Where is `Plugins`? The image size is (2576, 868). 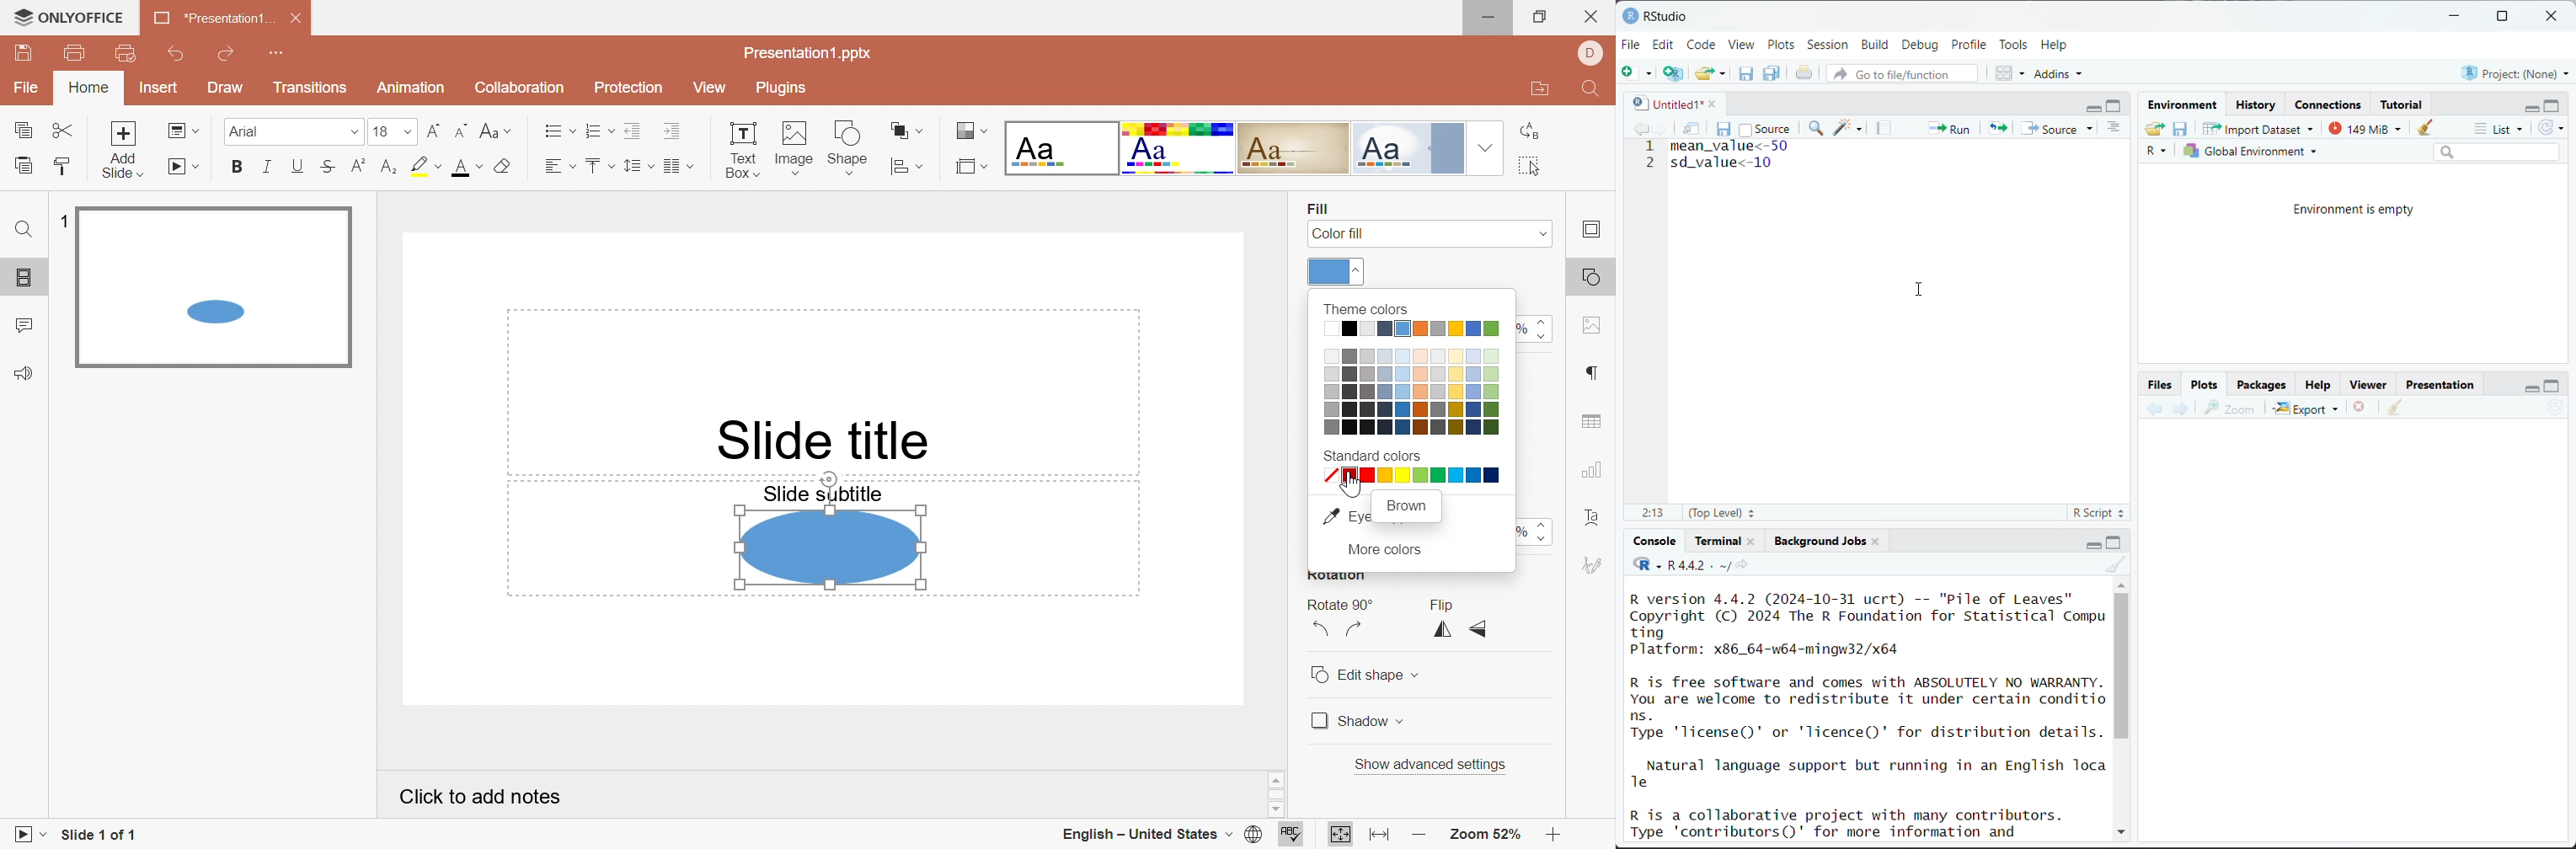 Plugins is located at coordinates (785, 88).